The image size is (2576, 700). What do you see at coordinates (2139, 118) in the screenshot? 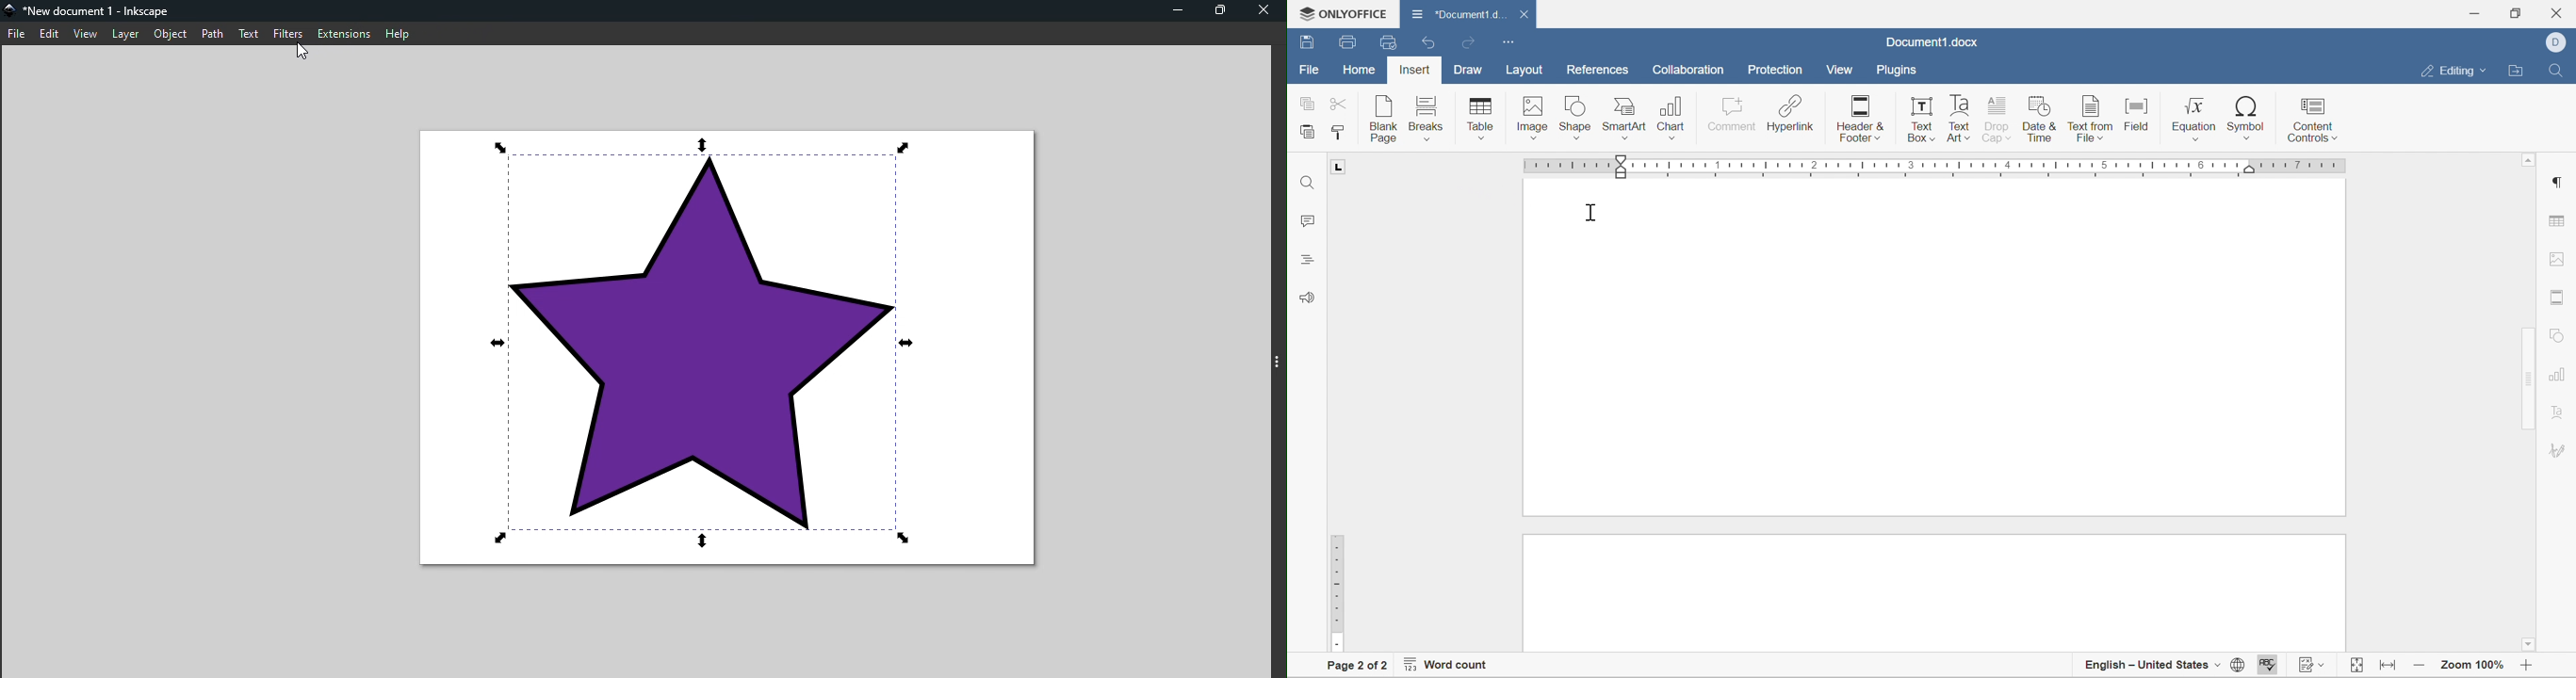
I see `Field` at bounding box center [2139, 118].